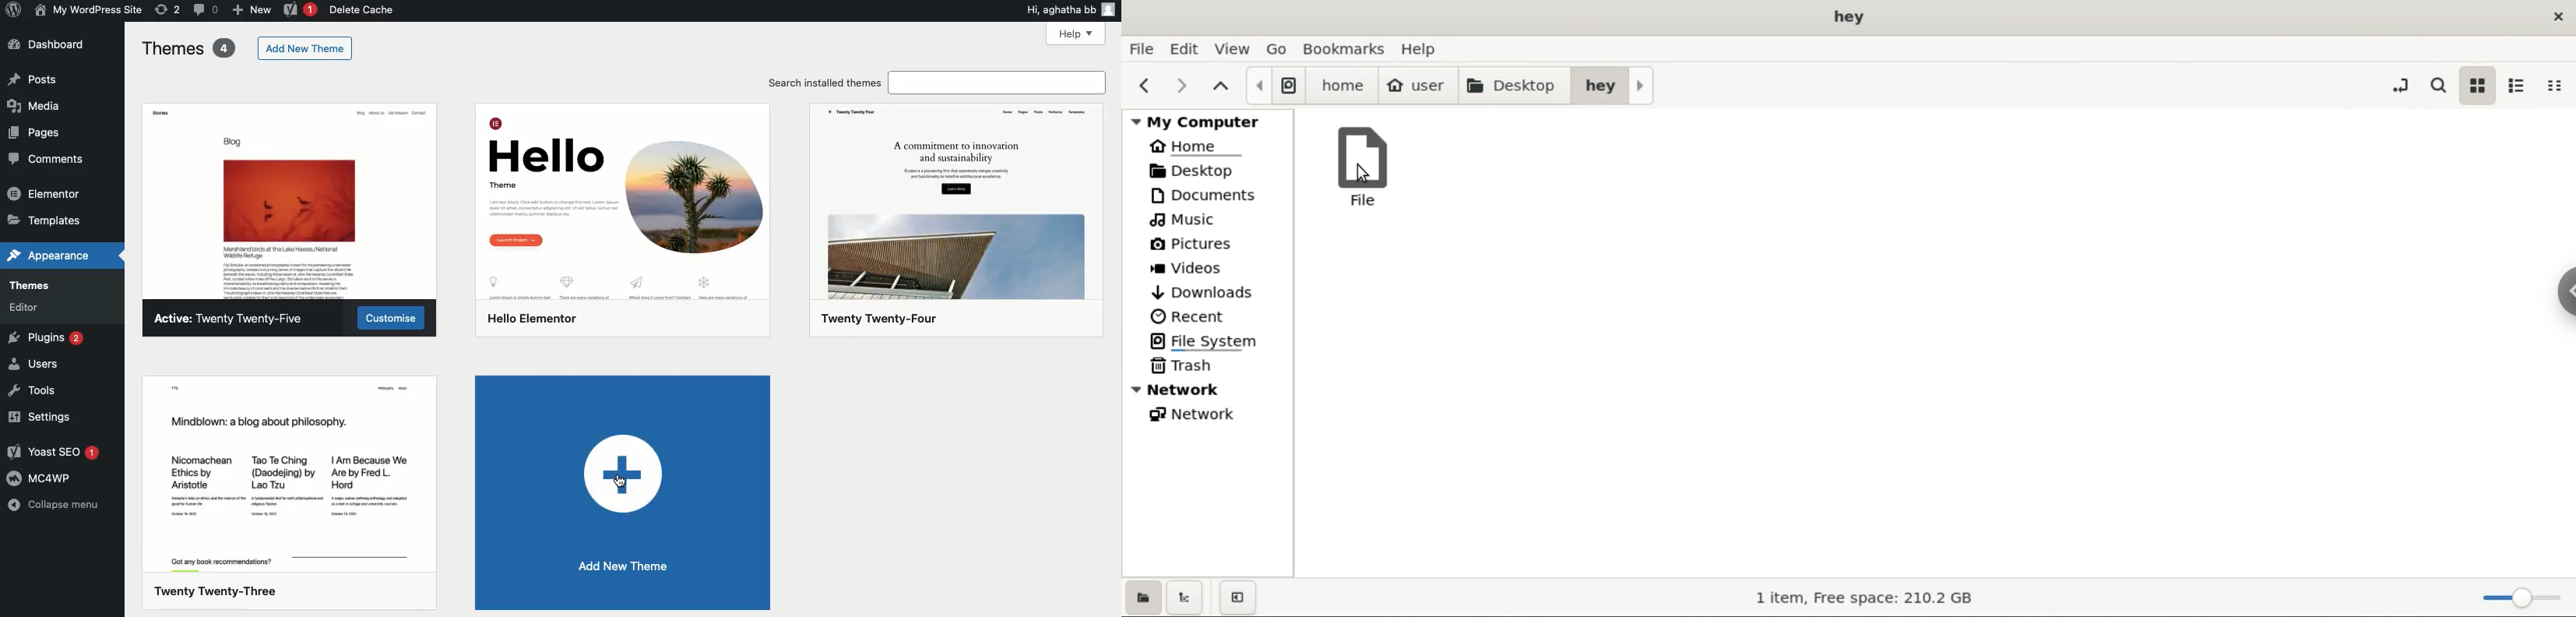 The height and width of the screenshot is (644, 2576). What do you see at coordinates (206, 9) in the screenshot?
I see `Comment` at bounding box center [206, 9].